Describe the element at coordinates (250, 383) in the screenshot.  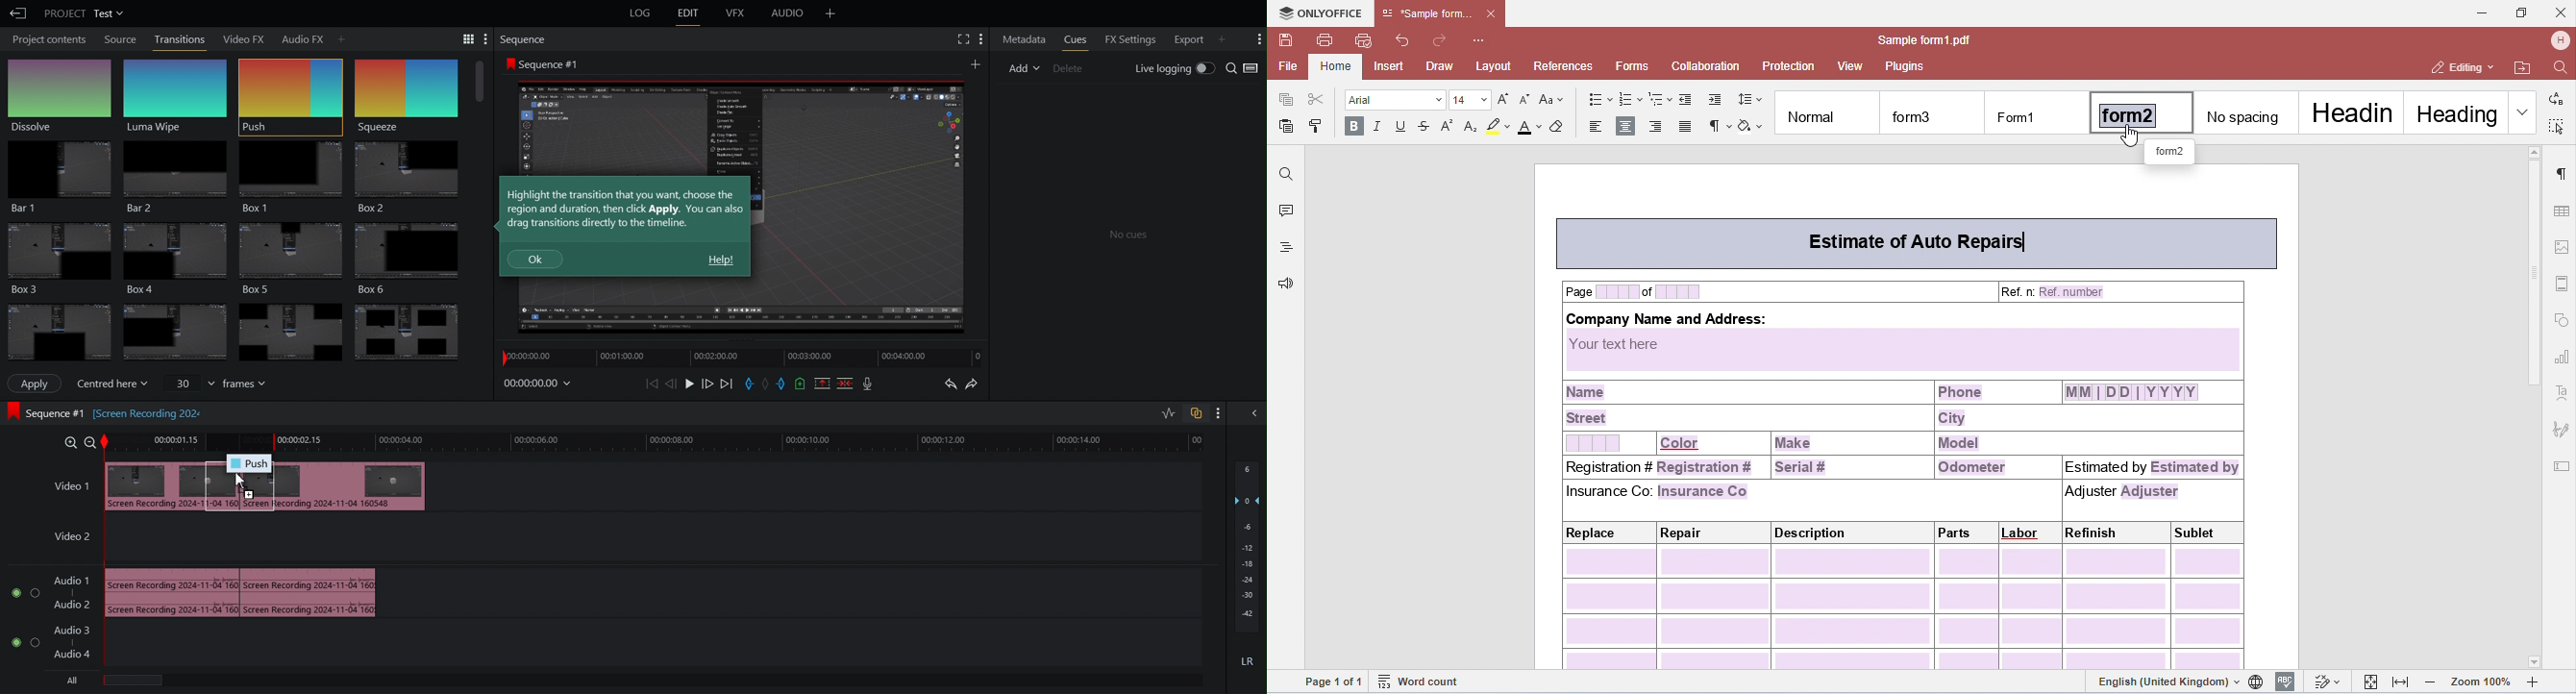
I see `frames` at that location.